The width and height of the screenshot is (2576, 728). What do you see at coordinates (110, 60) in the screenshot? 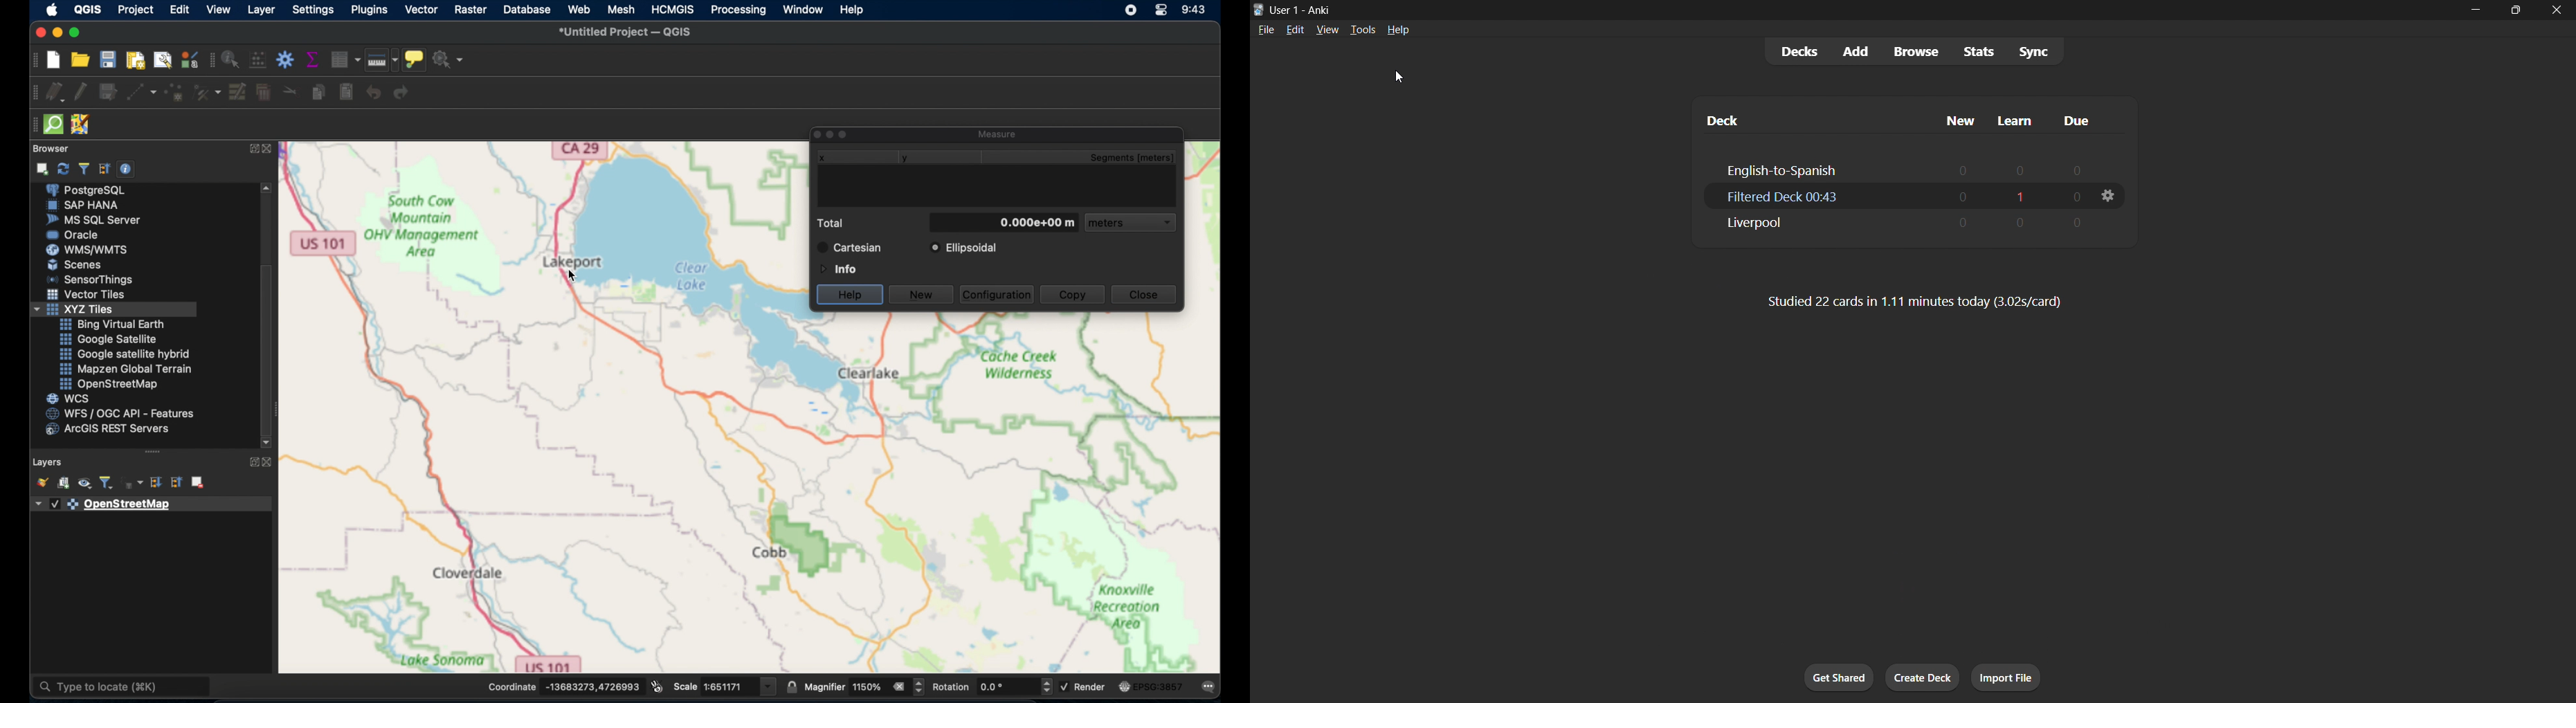
I see `save project` at bounding box center [110, 60].